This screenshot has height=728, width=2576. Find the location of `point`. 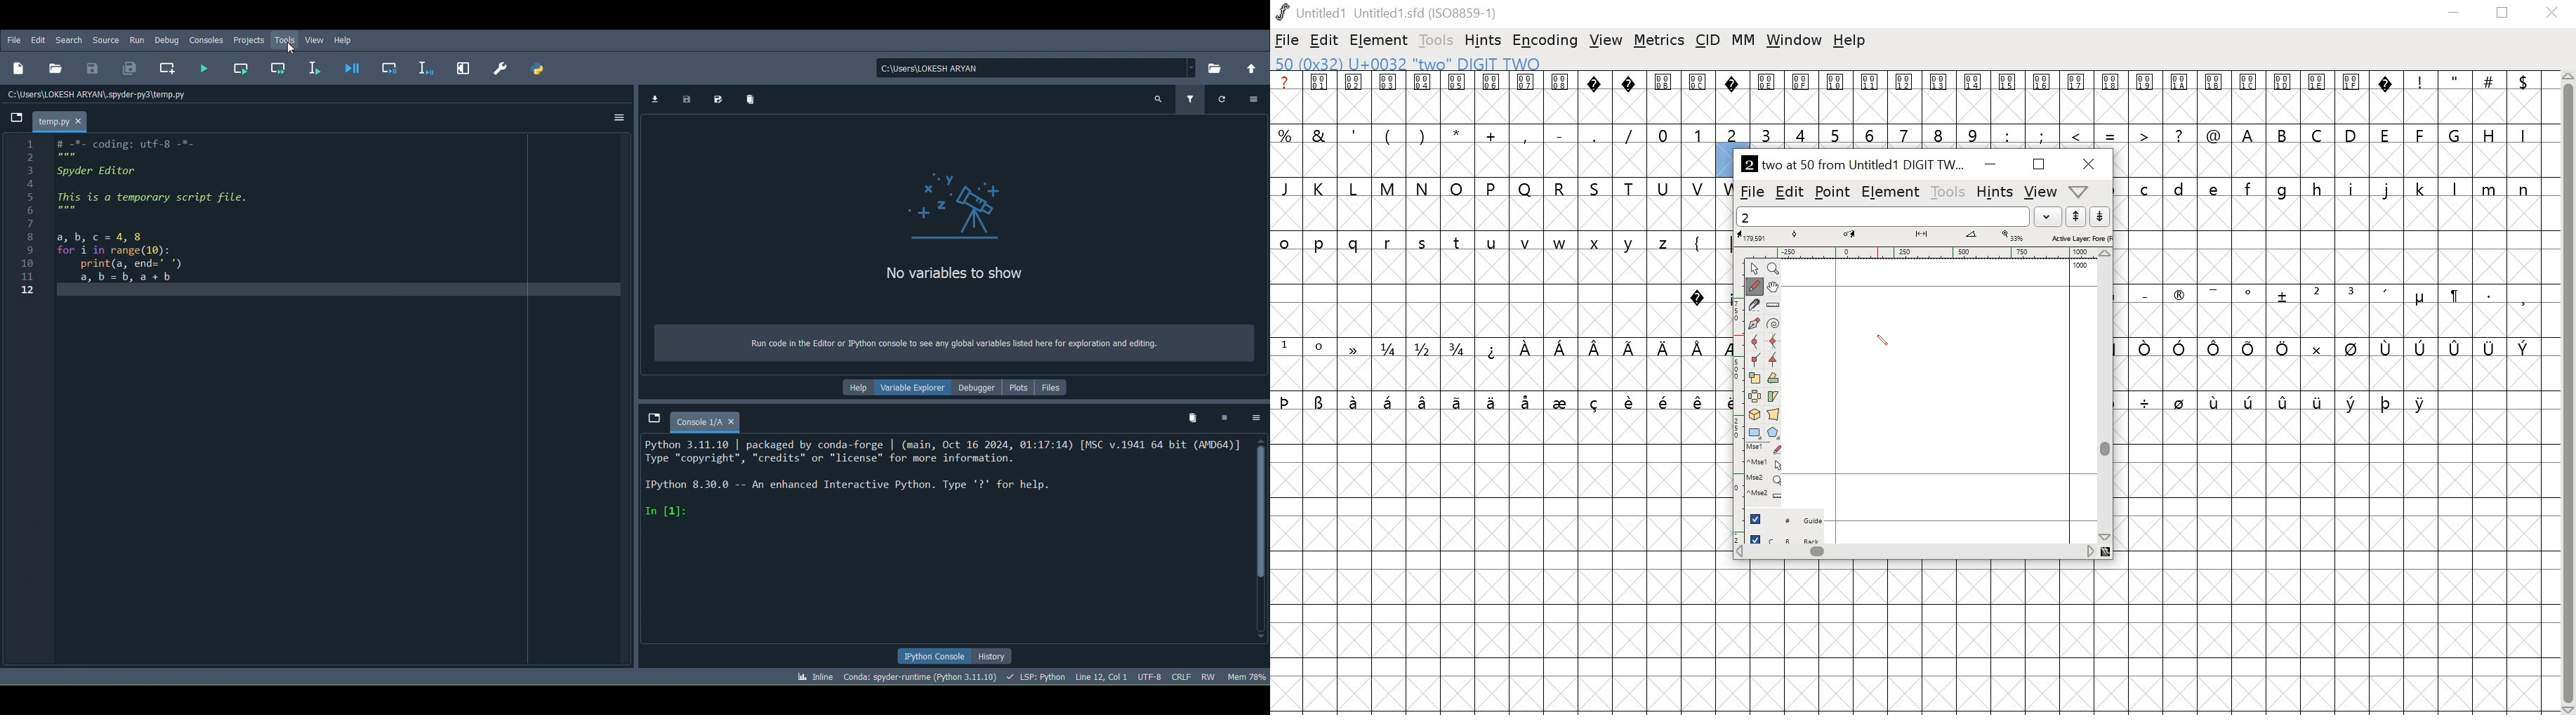

point is located at coordinates (1832, 192).